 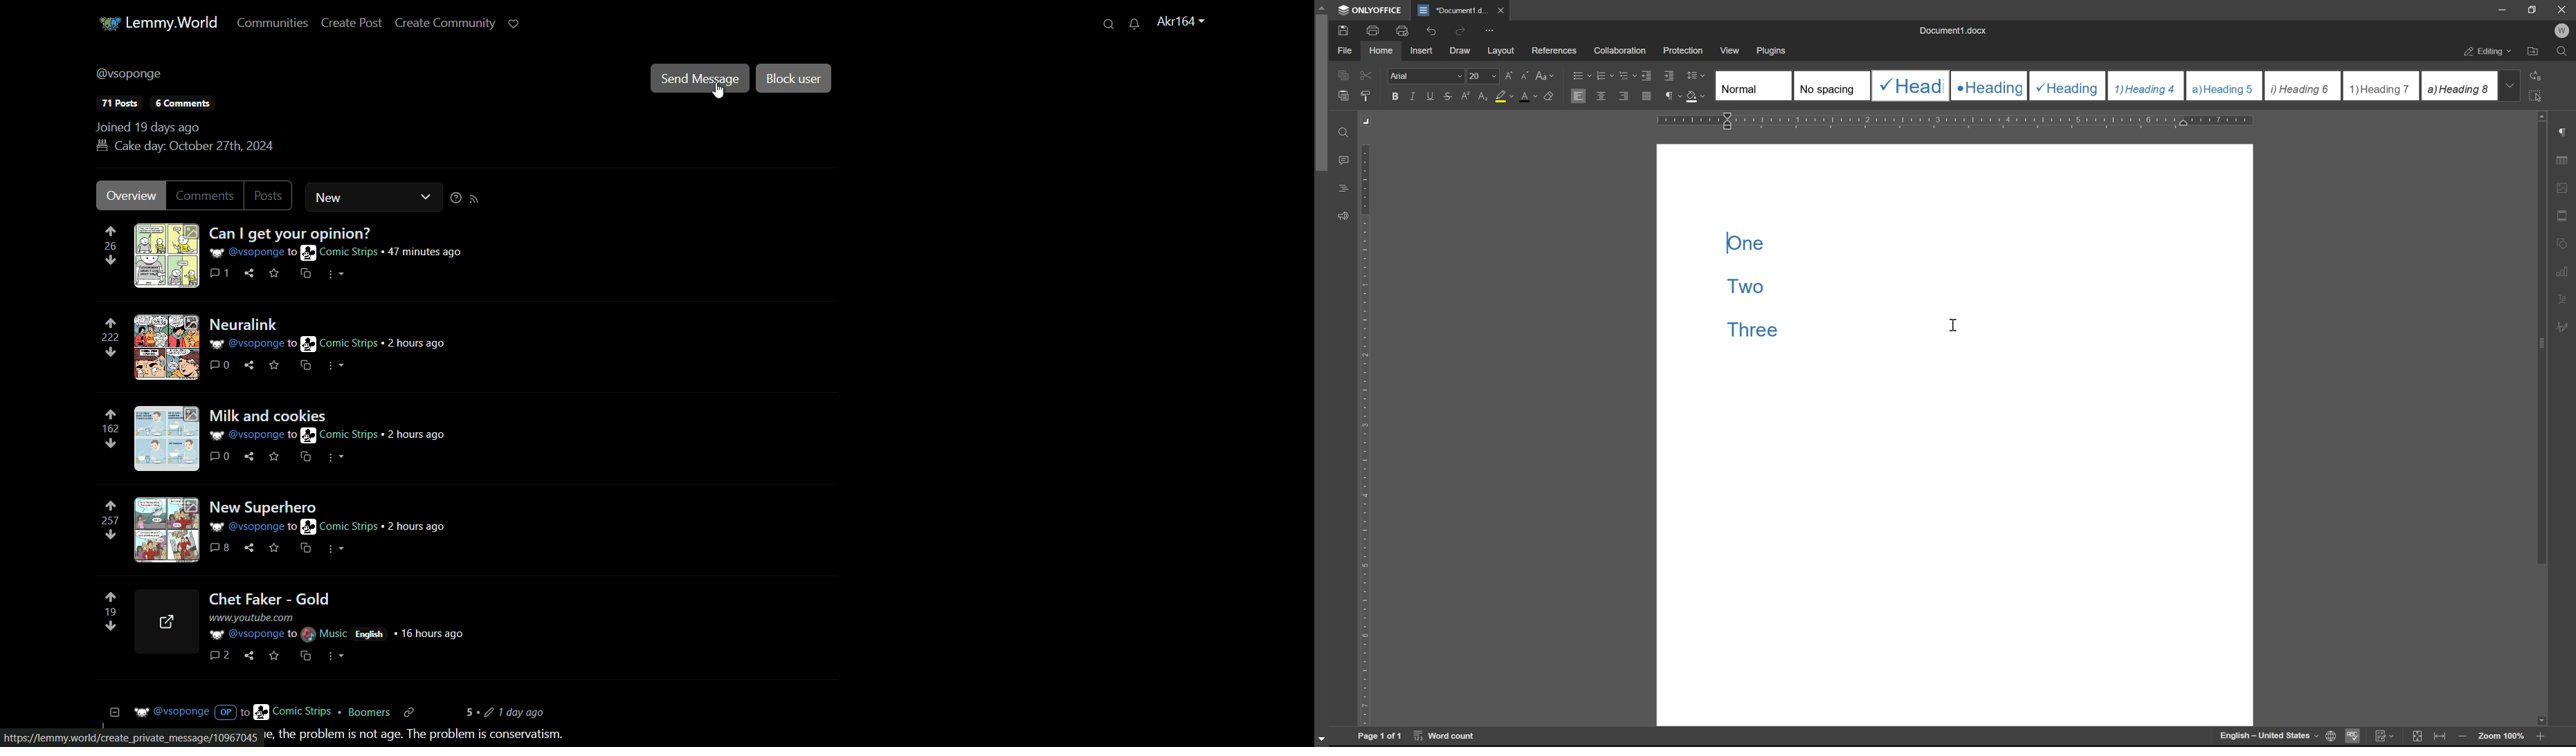 I want to click on fit to width, so click(x=2440, y=736).